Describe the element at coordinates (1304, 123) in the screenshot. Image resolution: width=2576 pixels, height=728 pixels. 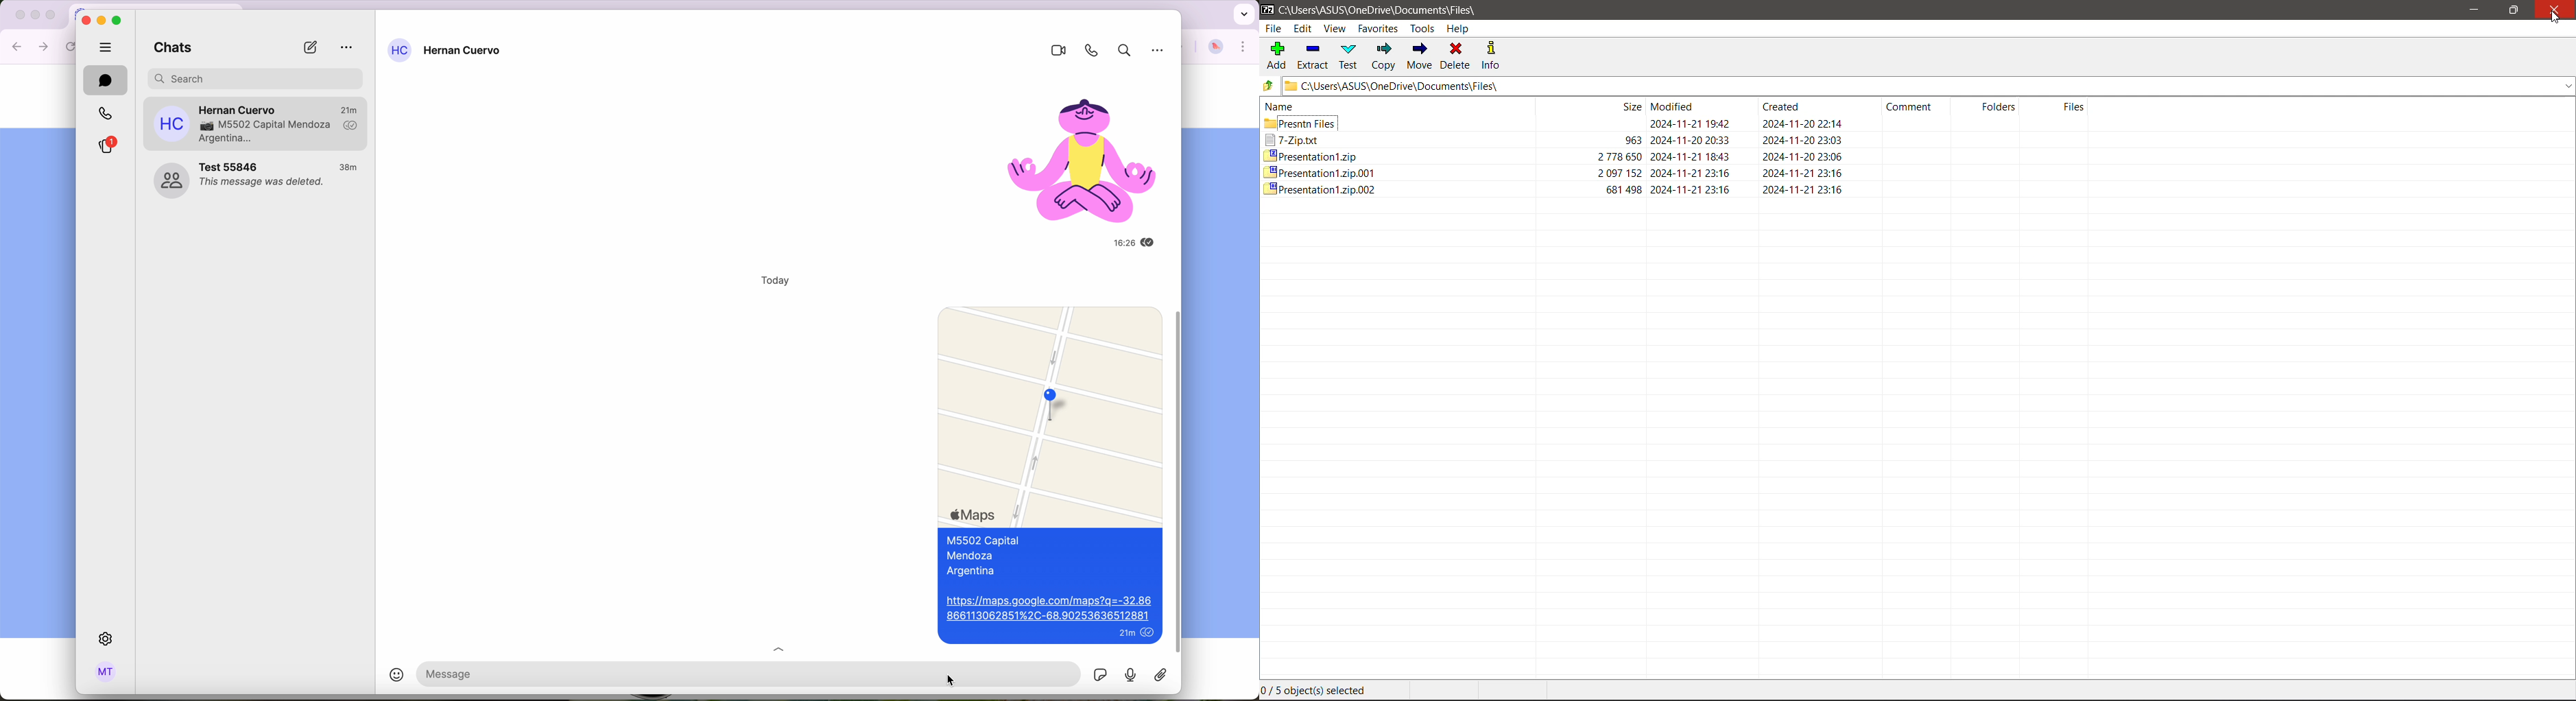
I see `presntn files` at that location.